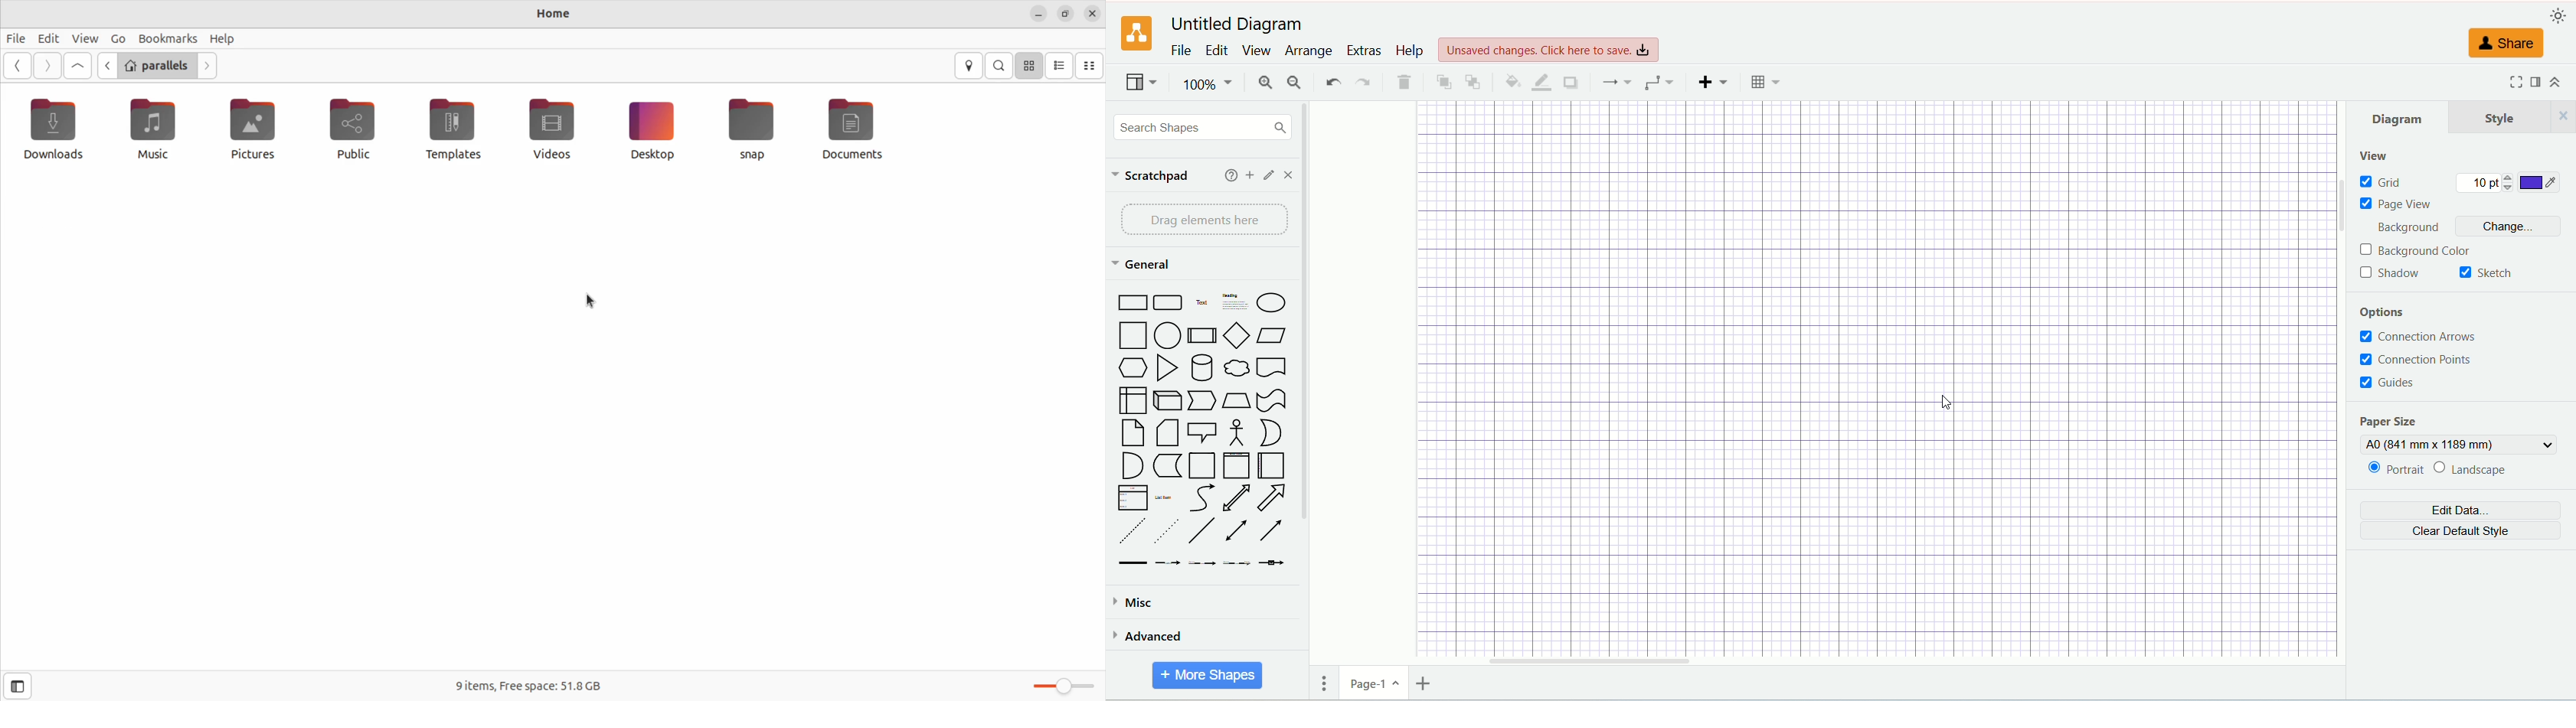  Describe the element at coordinates (1203, 564) in the screenshot. I see `Connector with 2 Labels` at that location.